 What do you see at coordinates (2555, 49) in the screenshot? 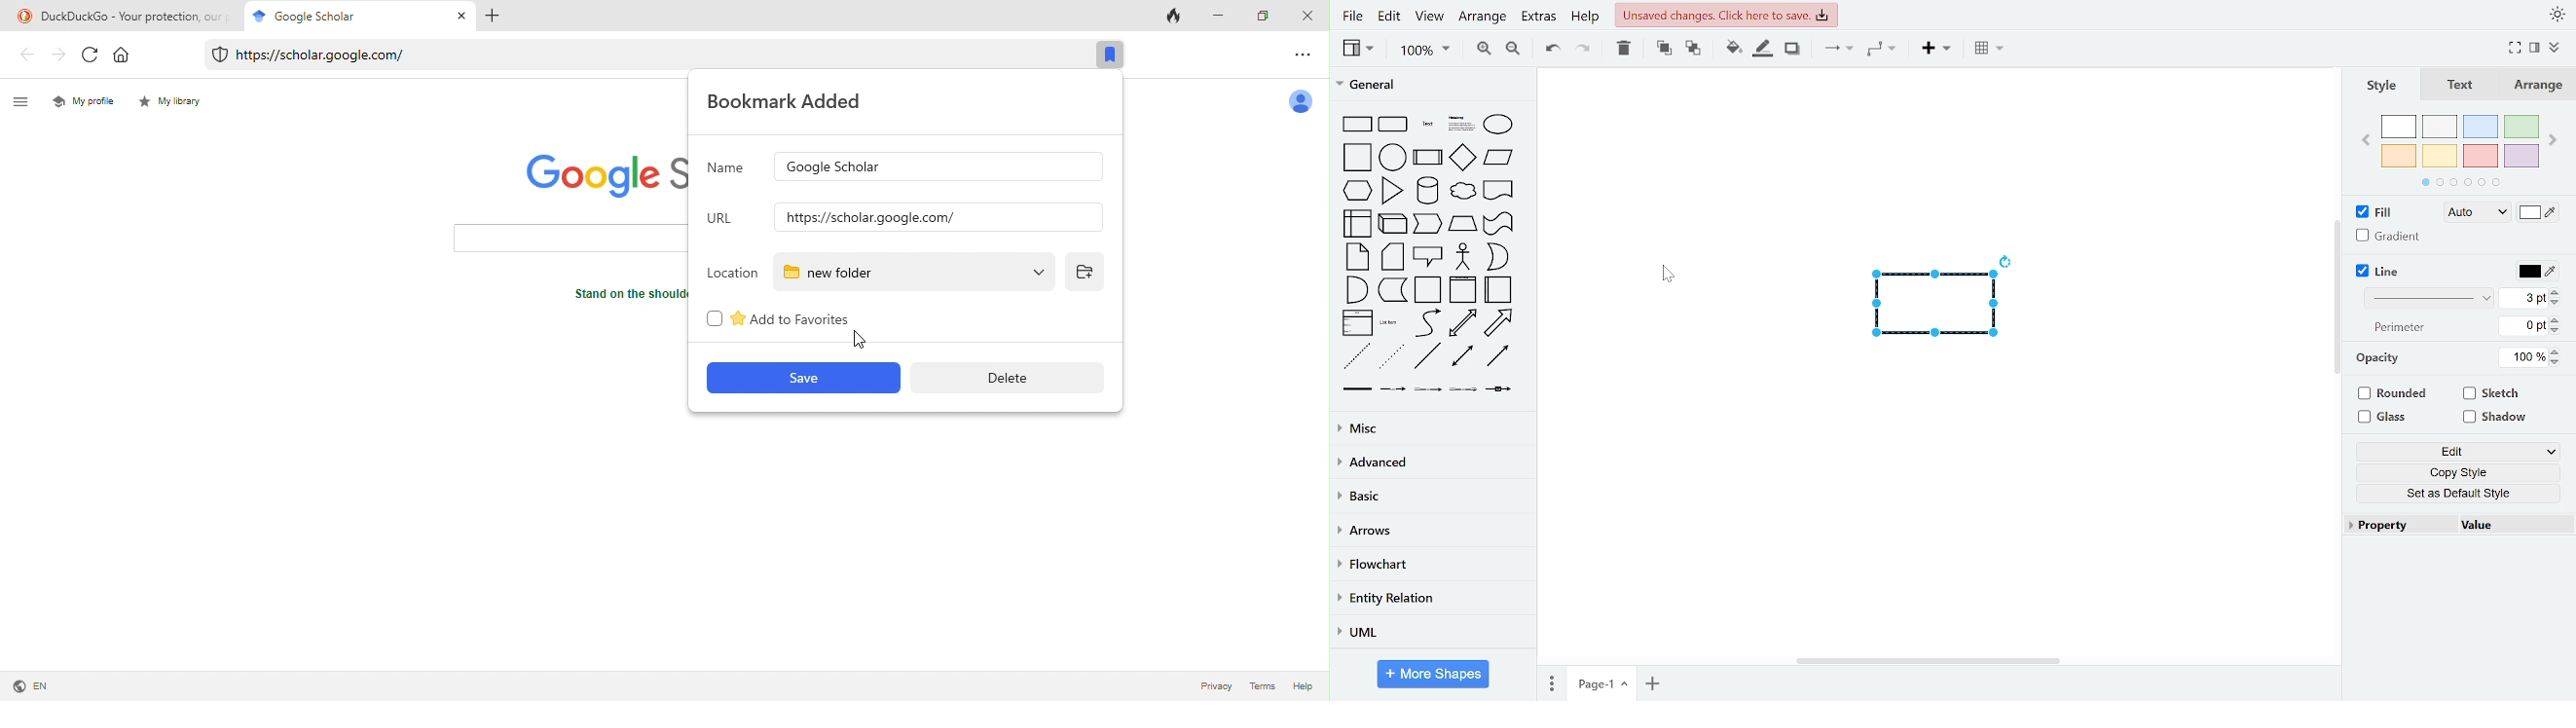
I see `collapse` at bounding box center [2555, 49].